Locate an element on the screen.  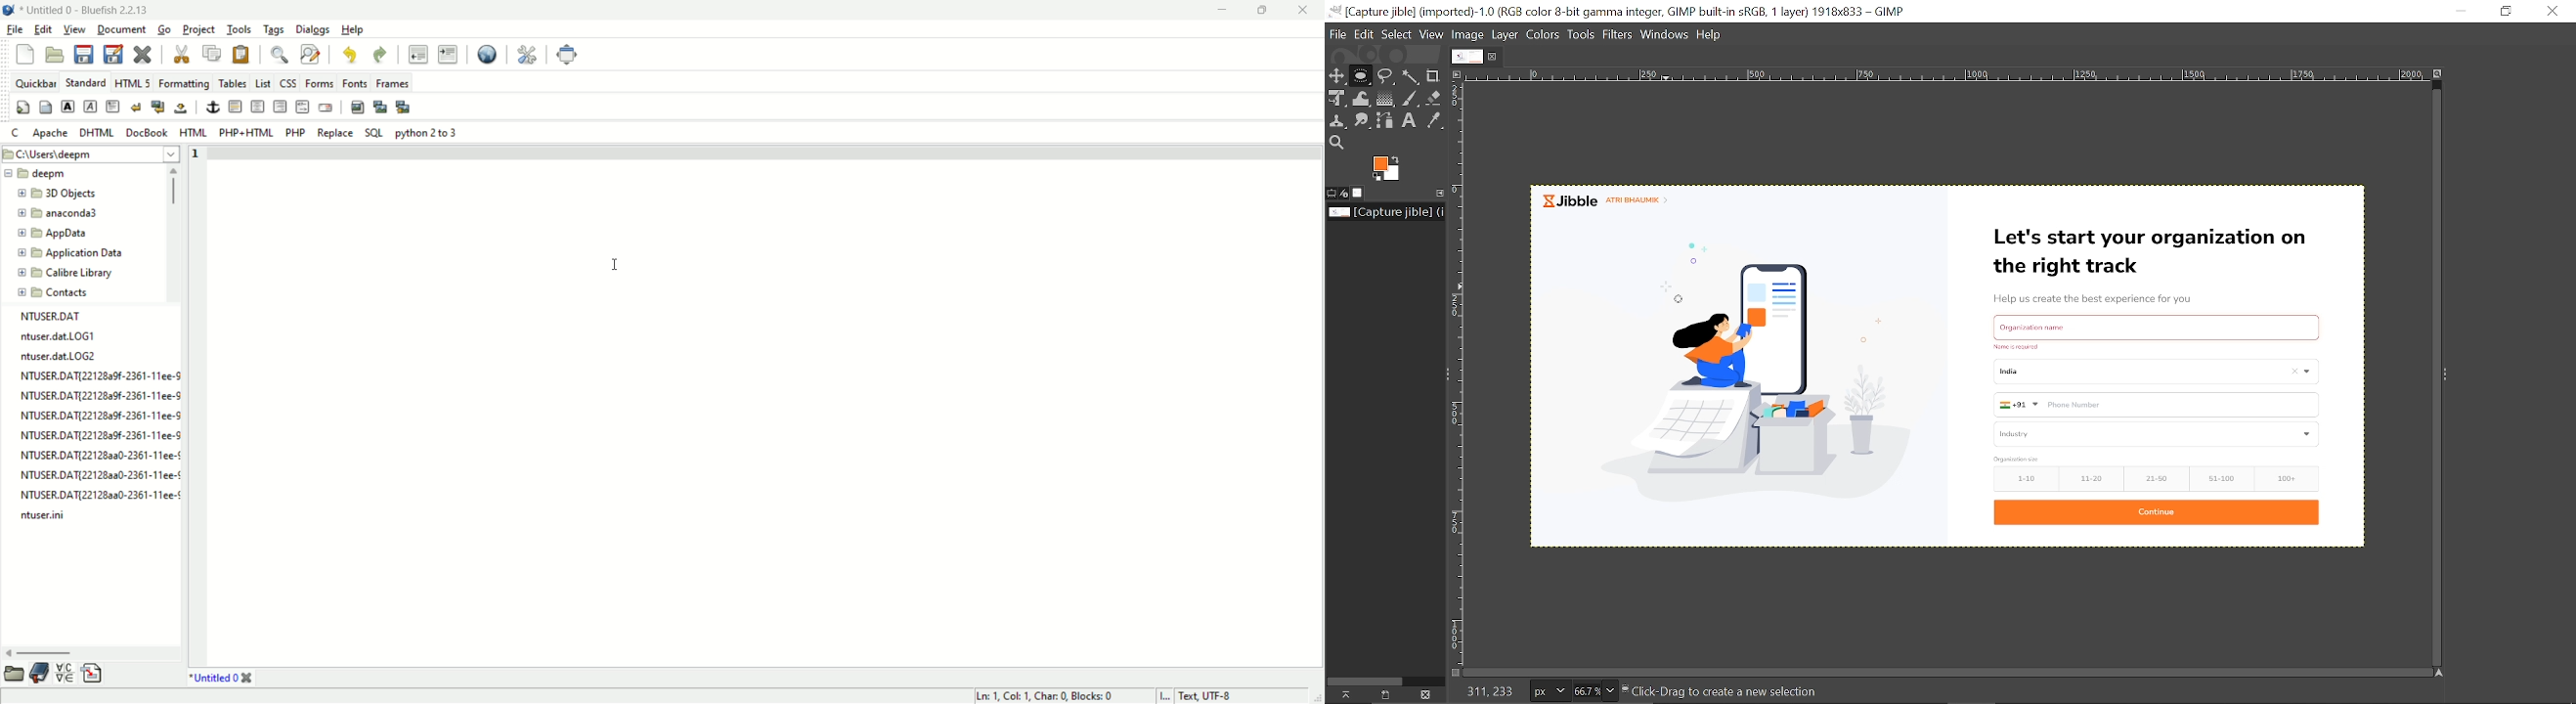
CSS is located at coordinates (288, 82).